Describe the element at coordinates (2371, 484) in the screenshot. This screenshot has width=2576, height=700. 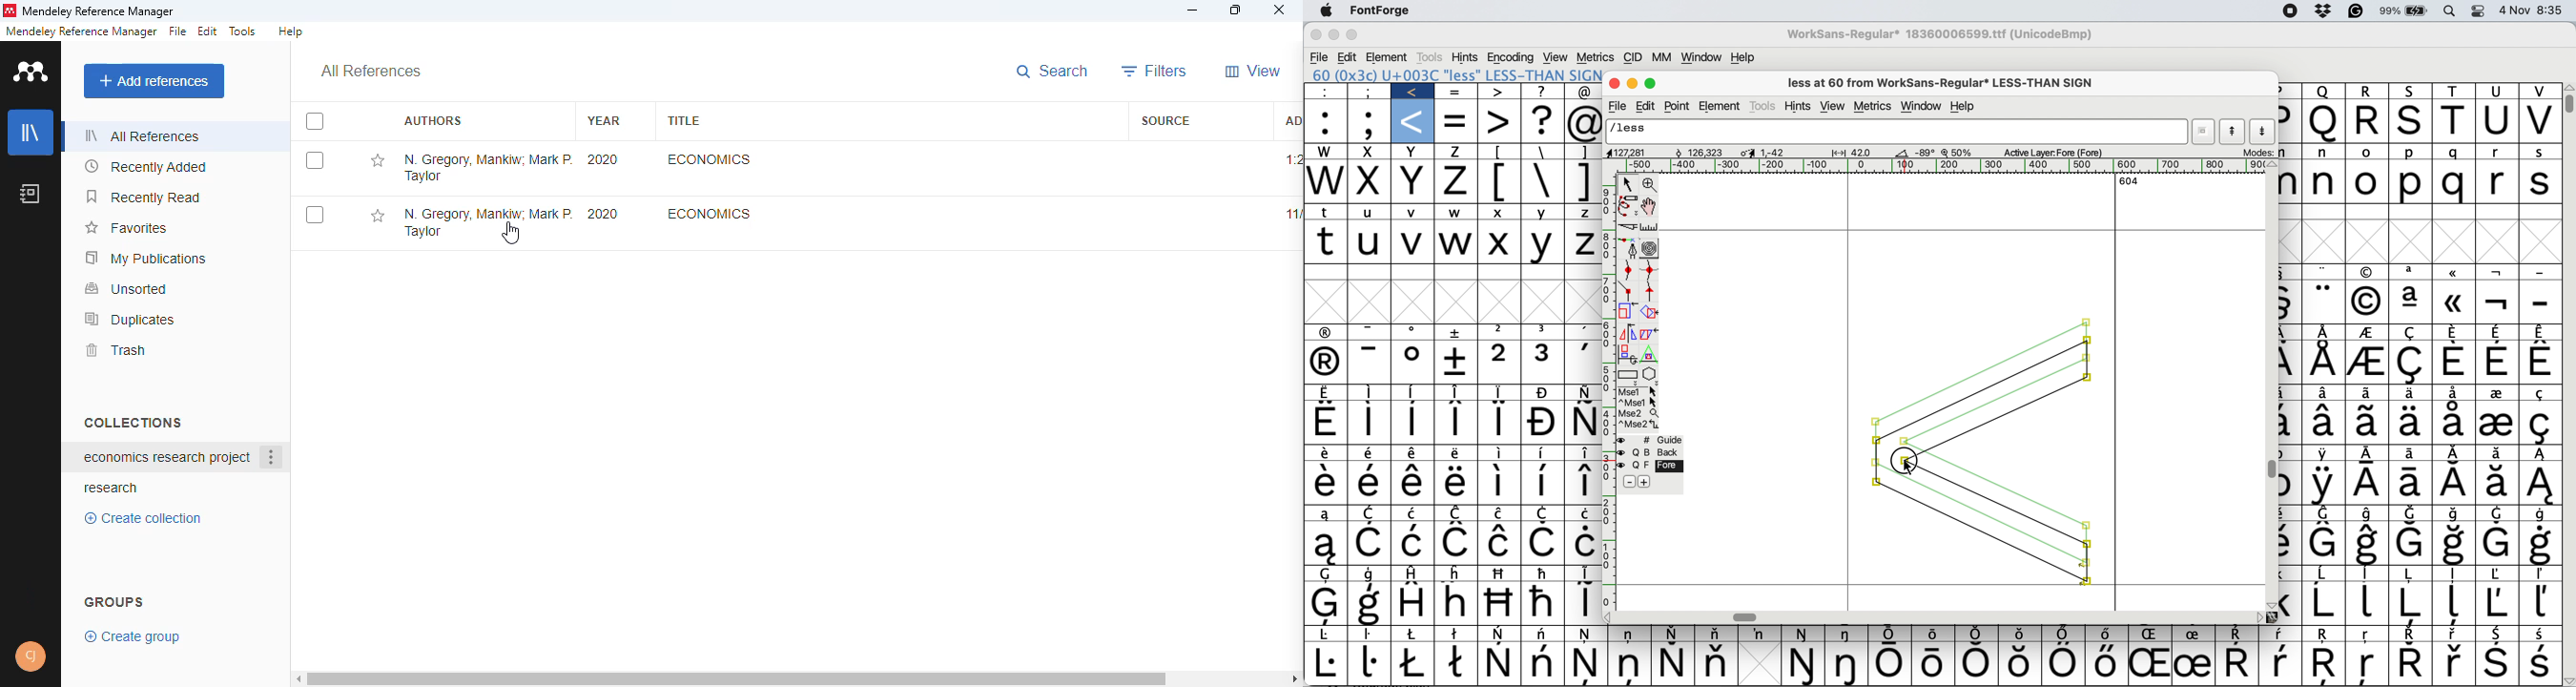
I see `Symbol` at that location.